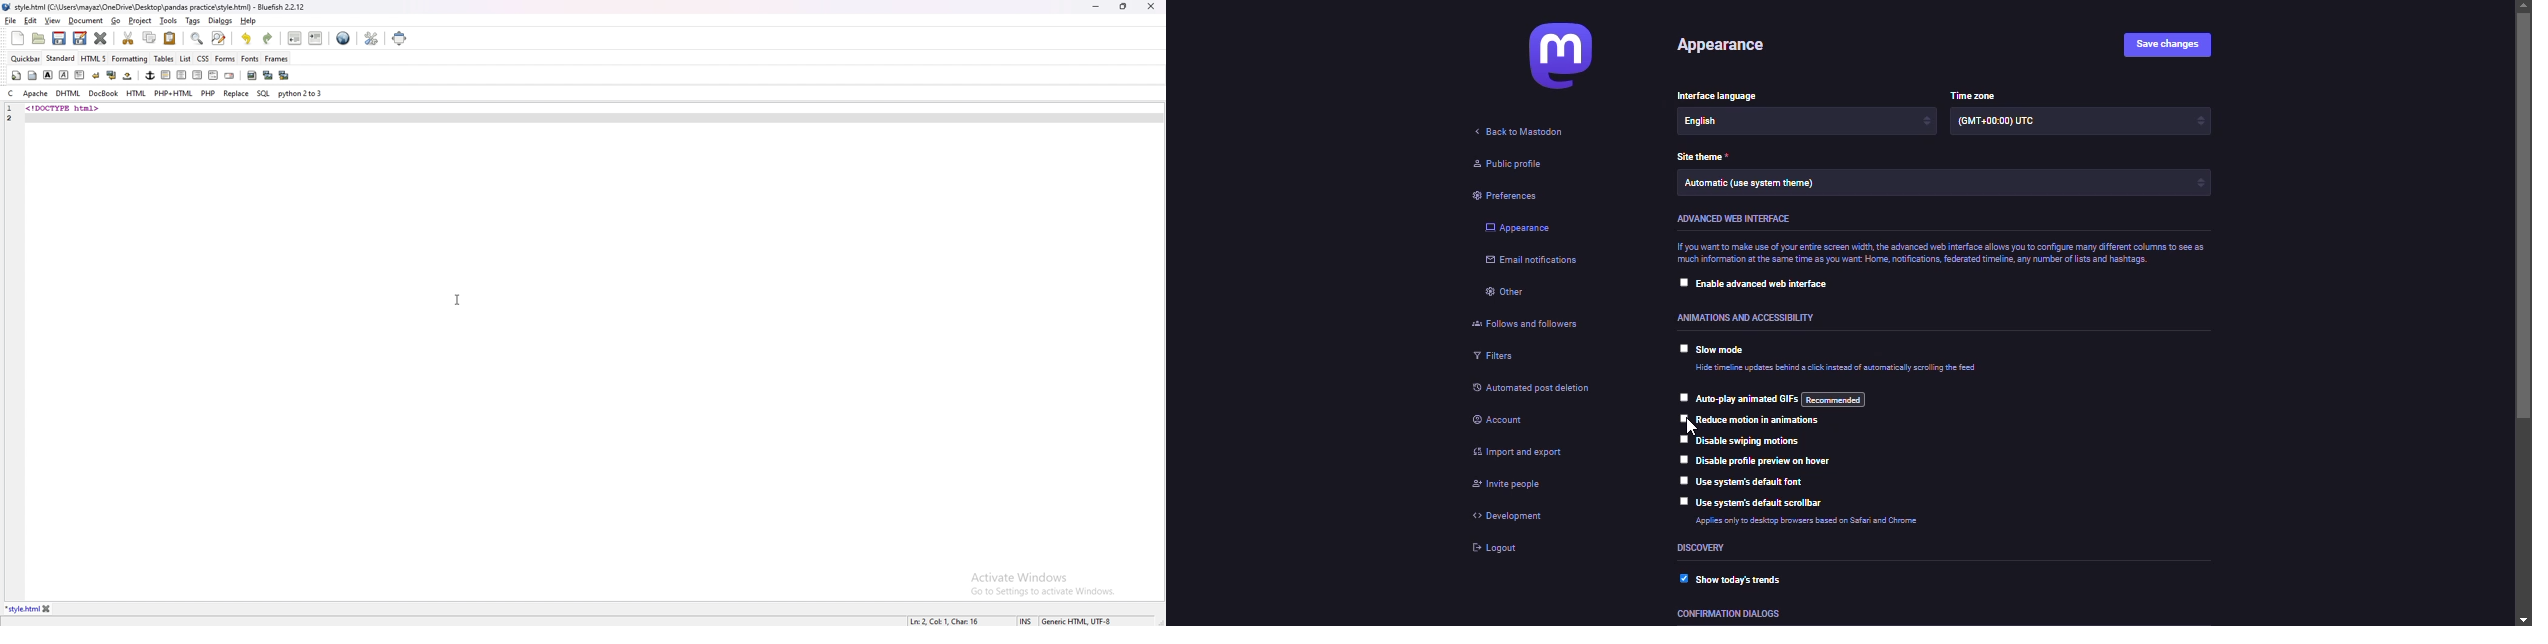  Describe the element at coordinates (60, 38) in the screenshot. I see `save` at that location.